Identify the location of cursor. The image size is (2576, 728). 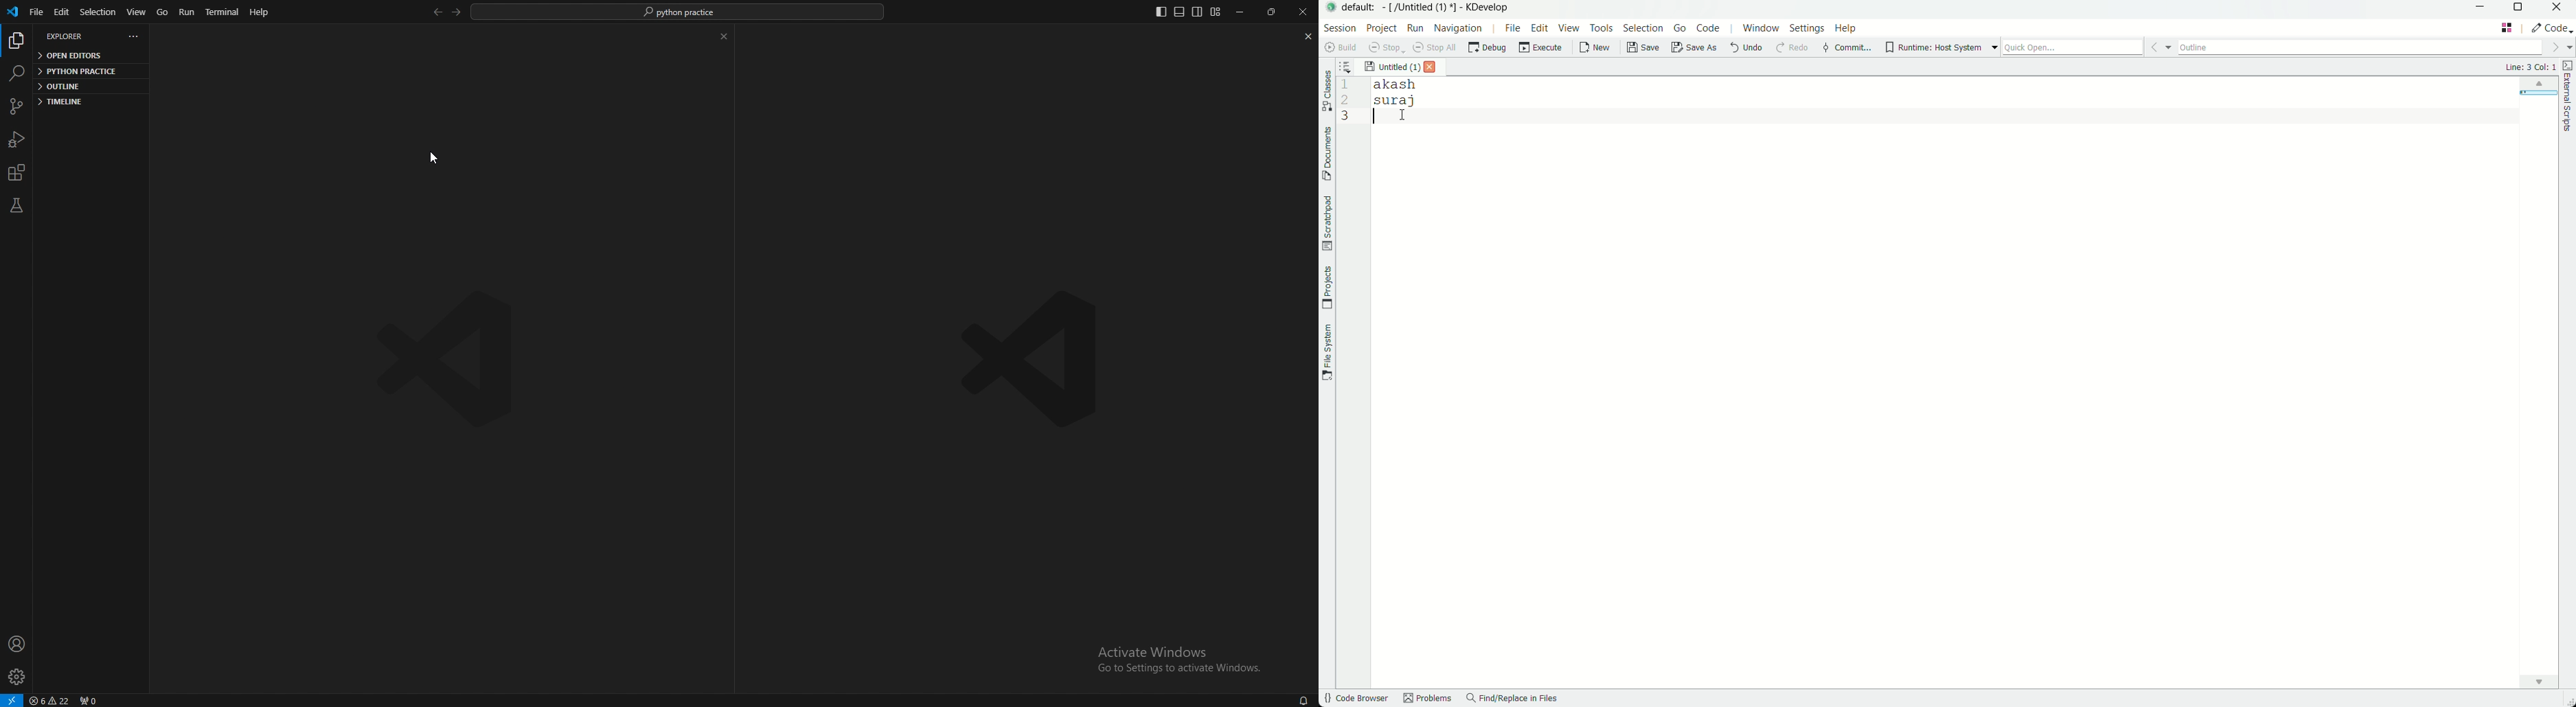
(437, 158).